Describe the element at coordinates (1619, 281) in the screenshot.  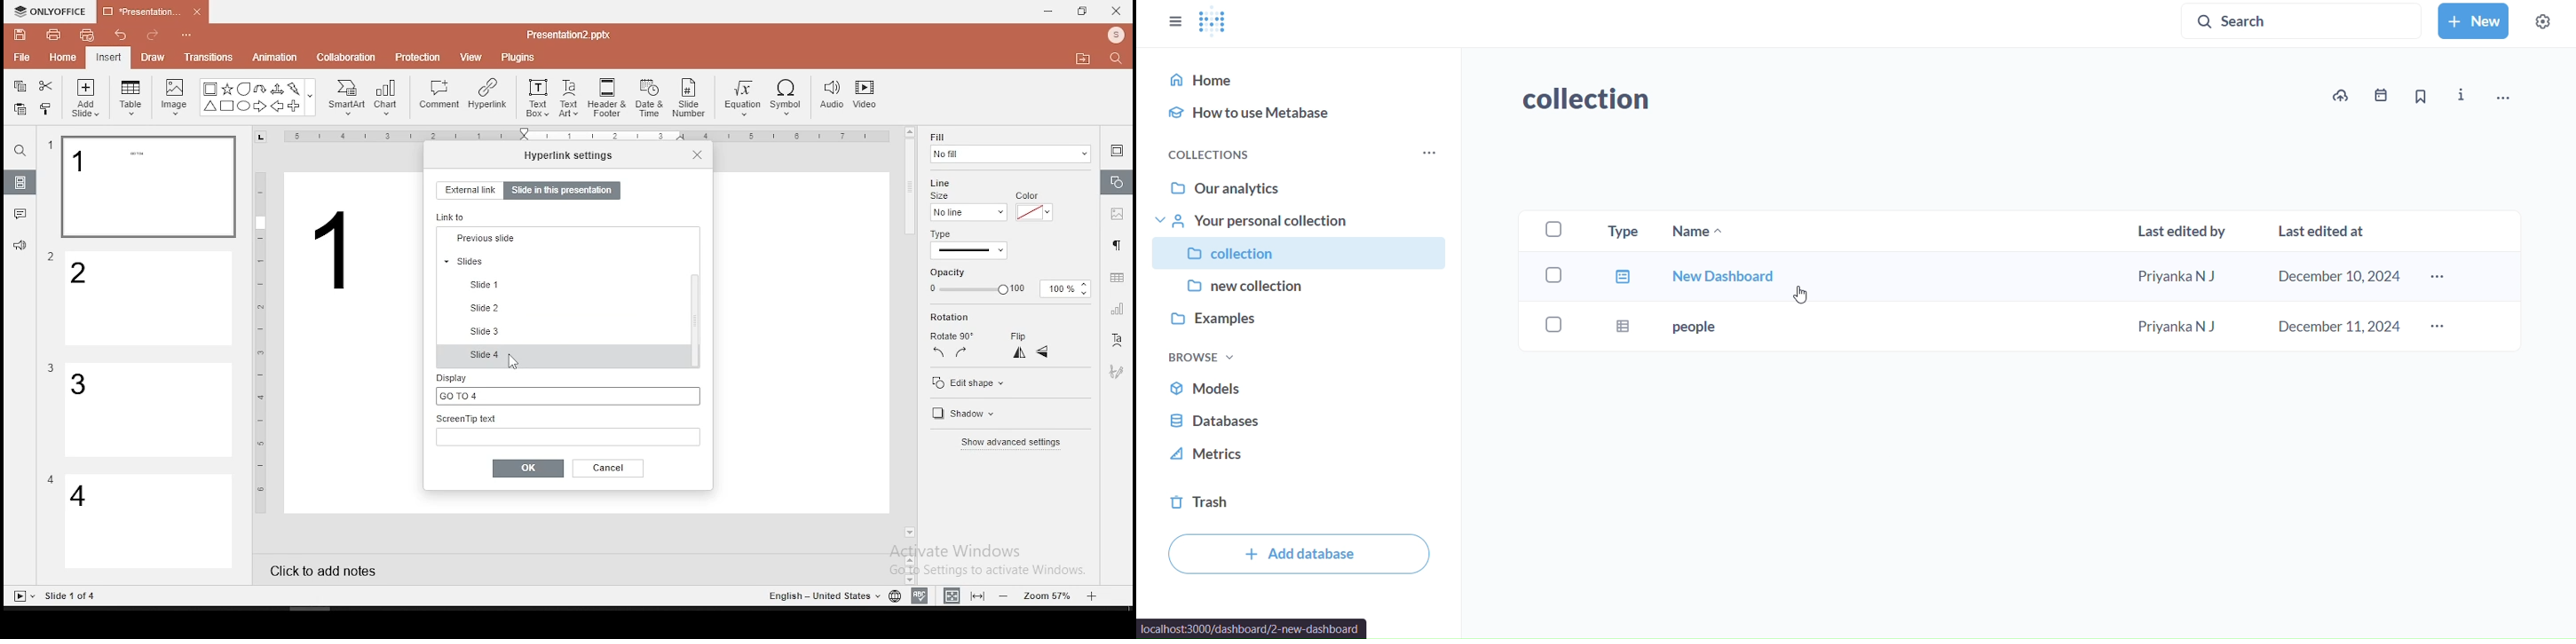
I see `type` at that location.